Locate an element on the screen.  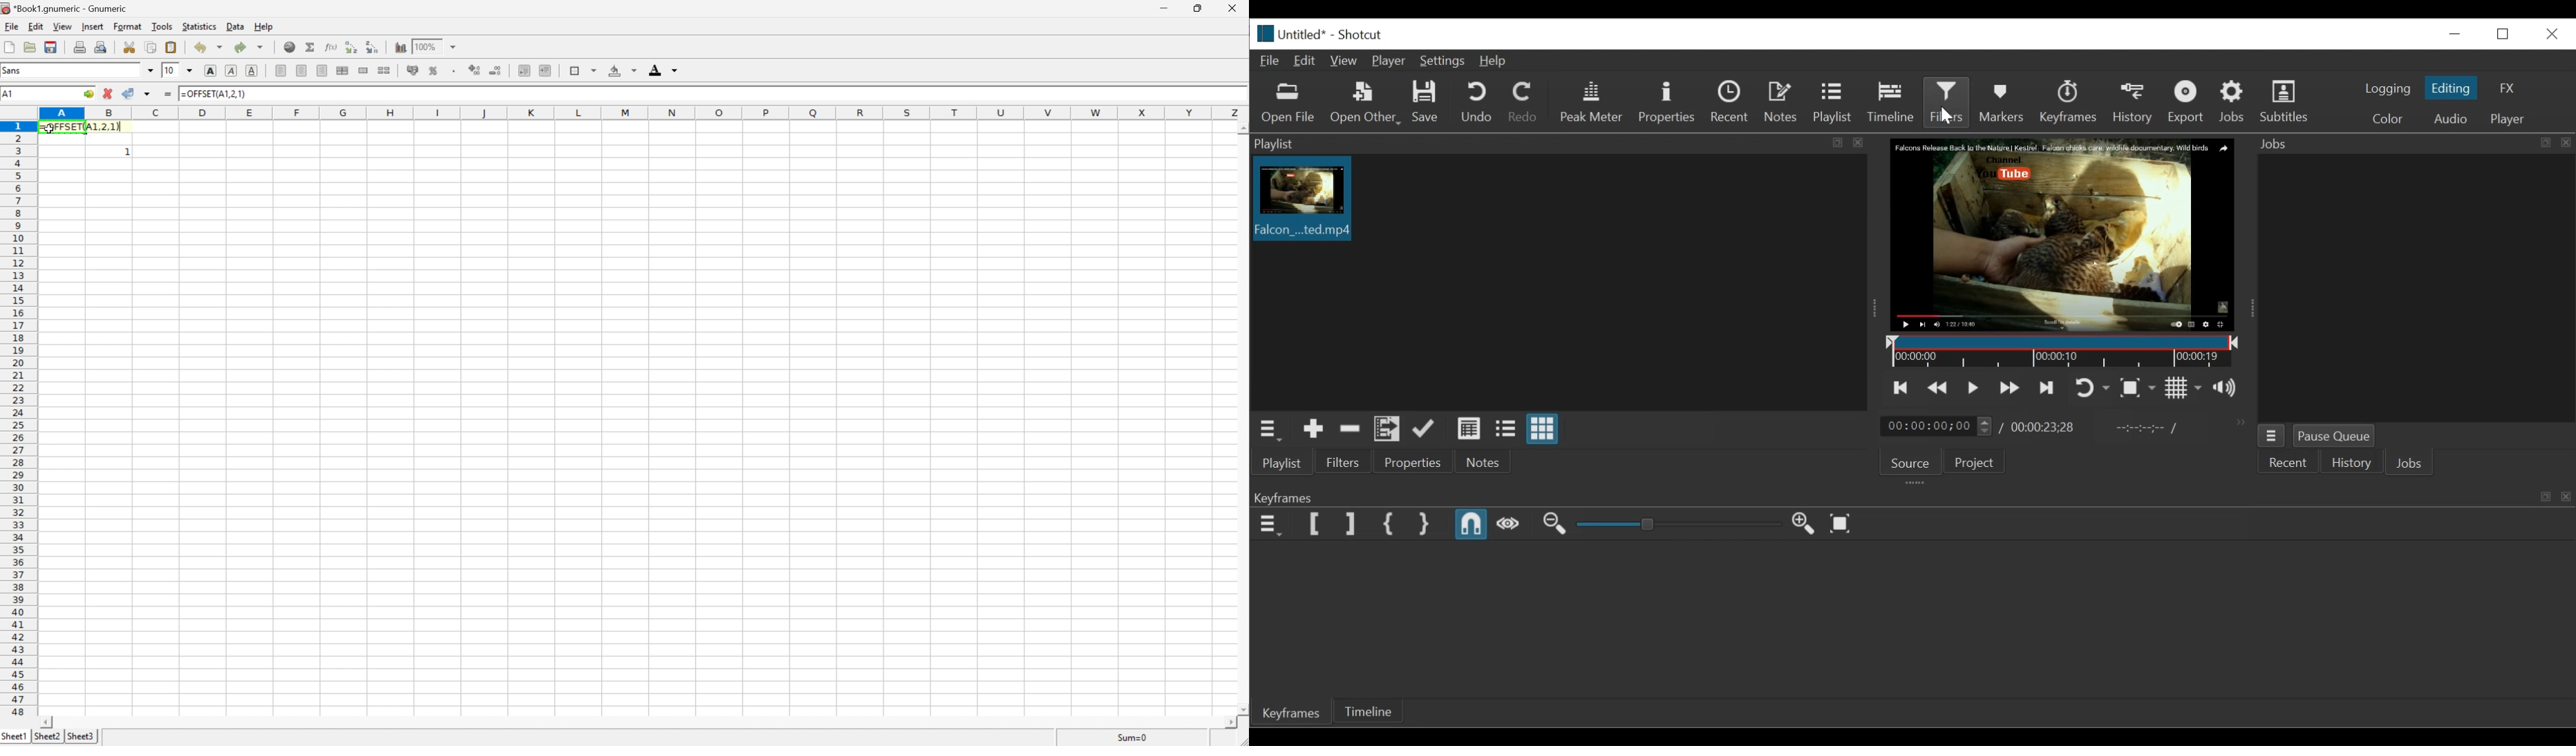
Recent is located at coordinates (2288, 462).